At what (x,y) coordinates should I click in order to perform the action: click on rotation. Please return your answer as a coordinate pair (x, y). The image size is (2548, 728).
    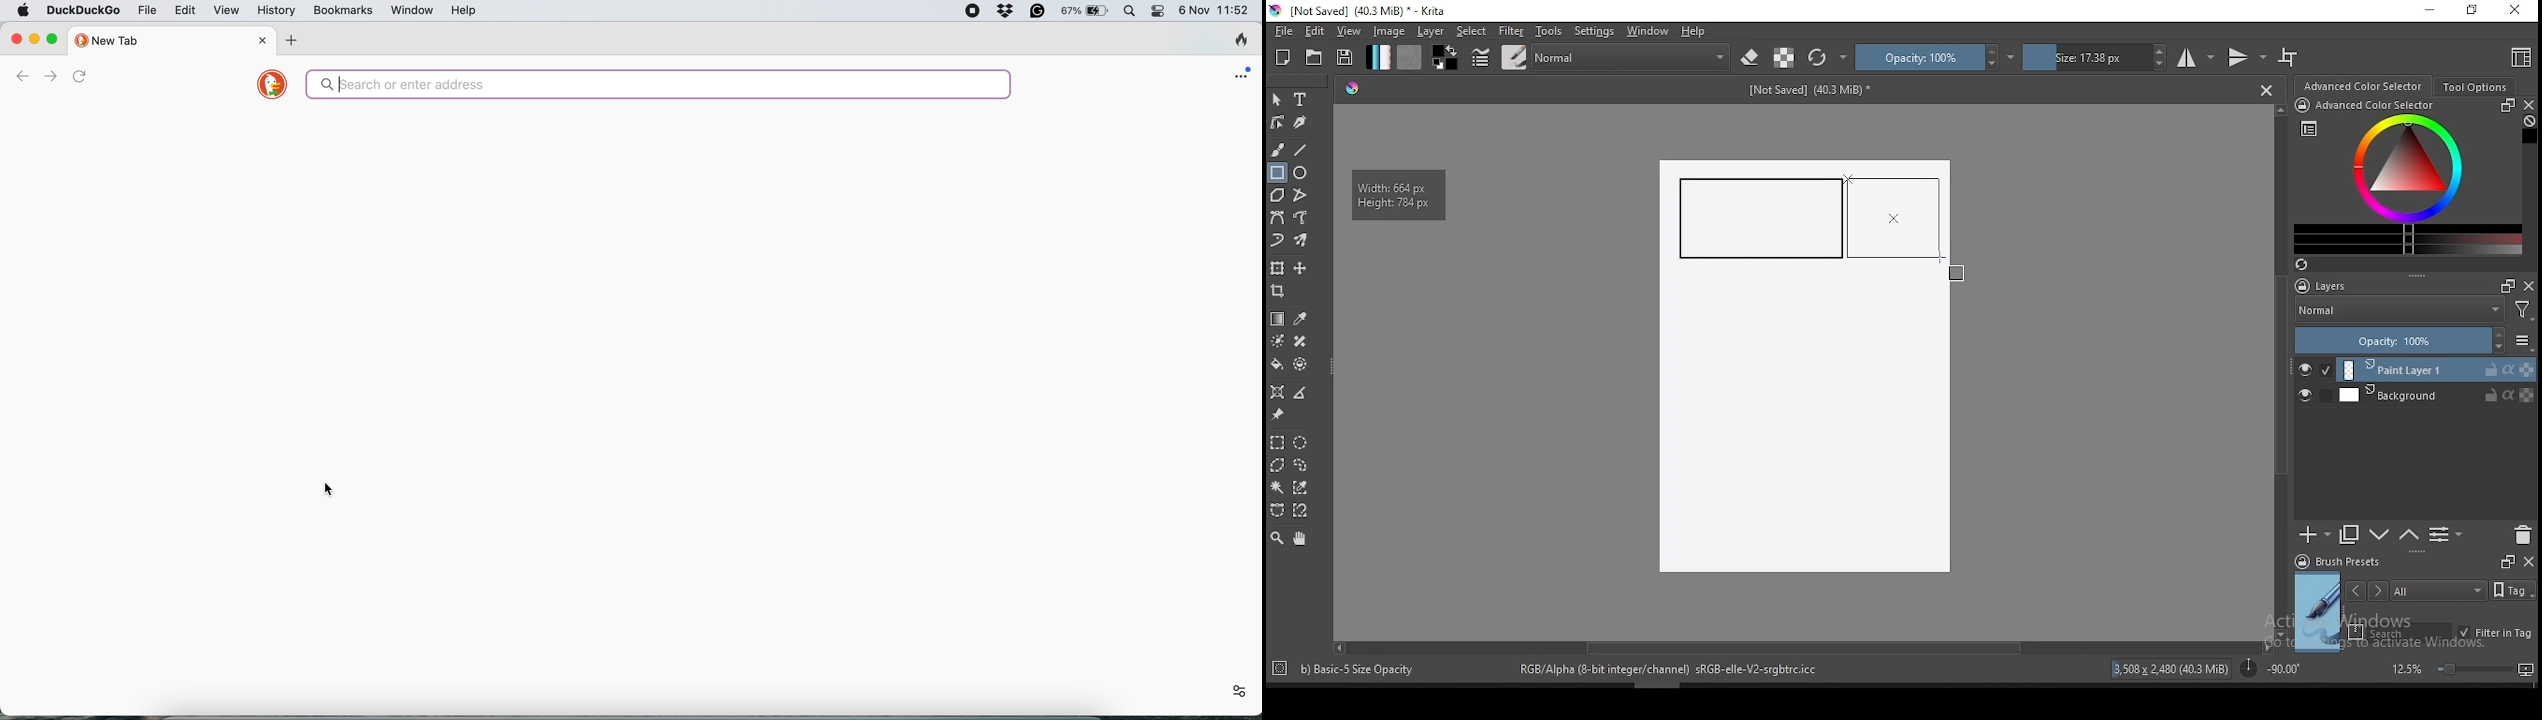
    Looking at the image, I should click on (2270, 667).